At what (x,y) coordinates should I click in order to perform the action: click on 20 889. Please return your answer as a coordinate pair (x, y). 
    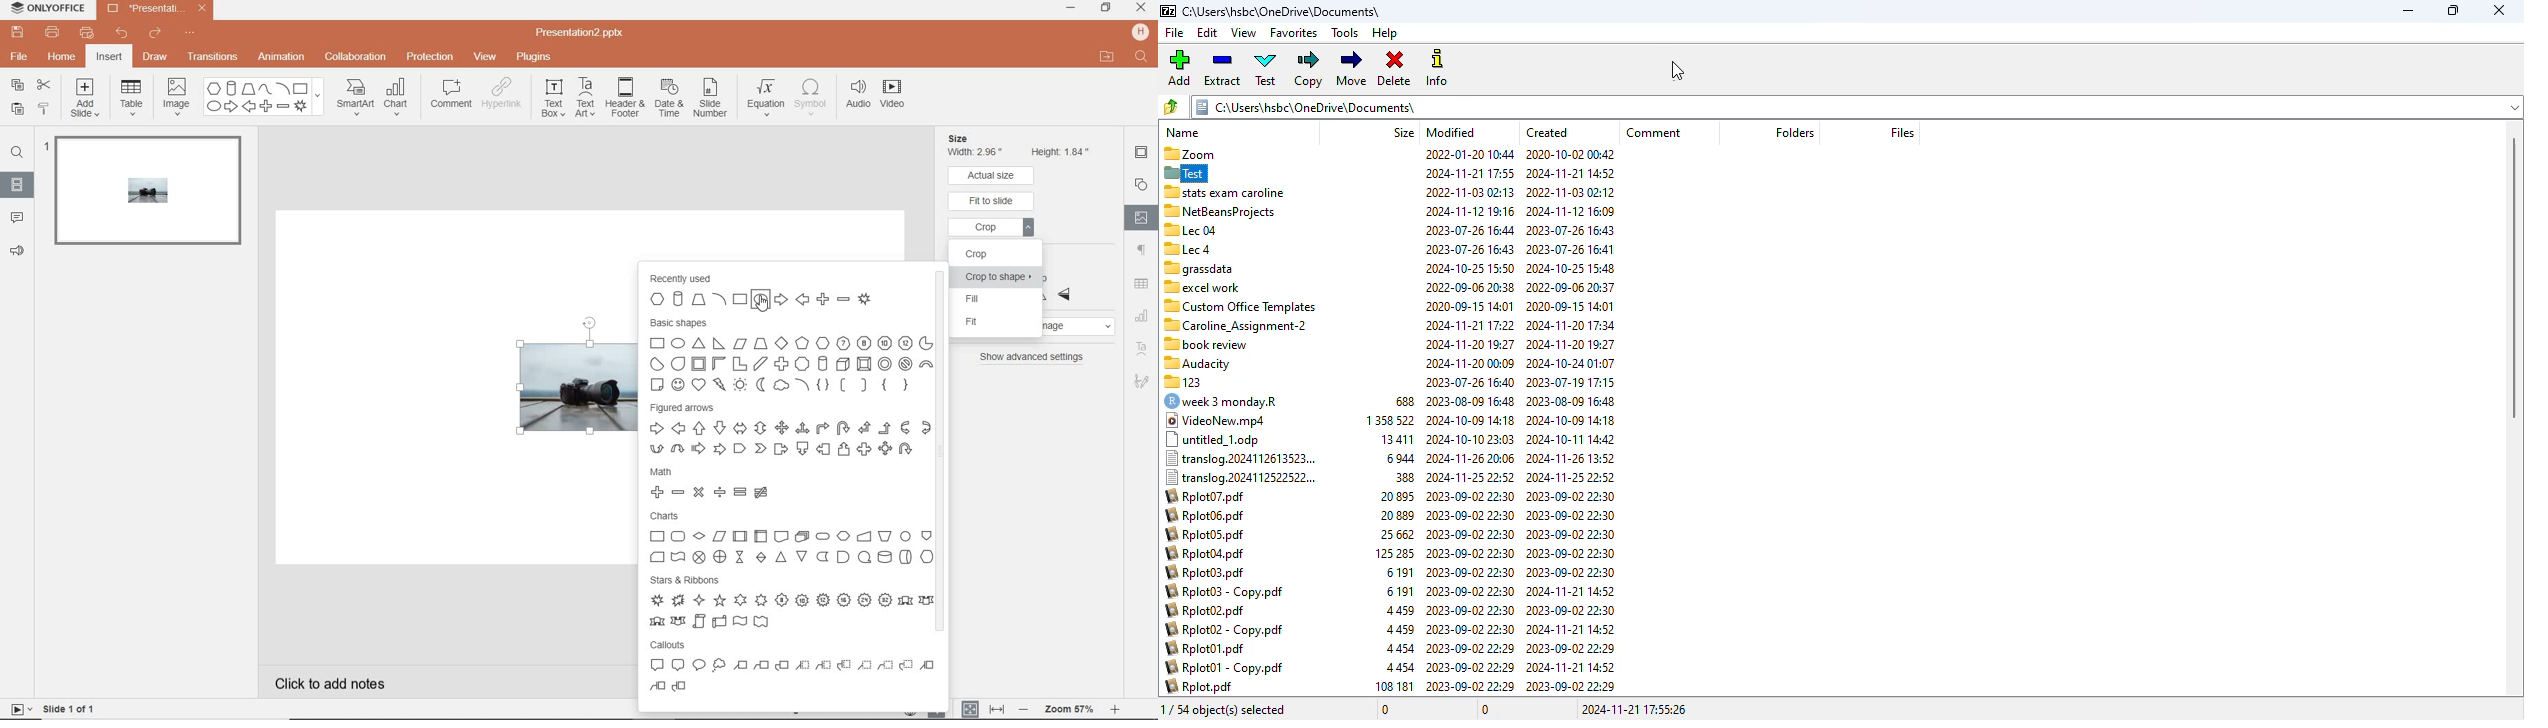
    Looking at the image, I should click on (1398, 515).